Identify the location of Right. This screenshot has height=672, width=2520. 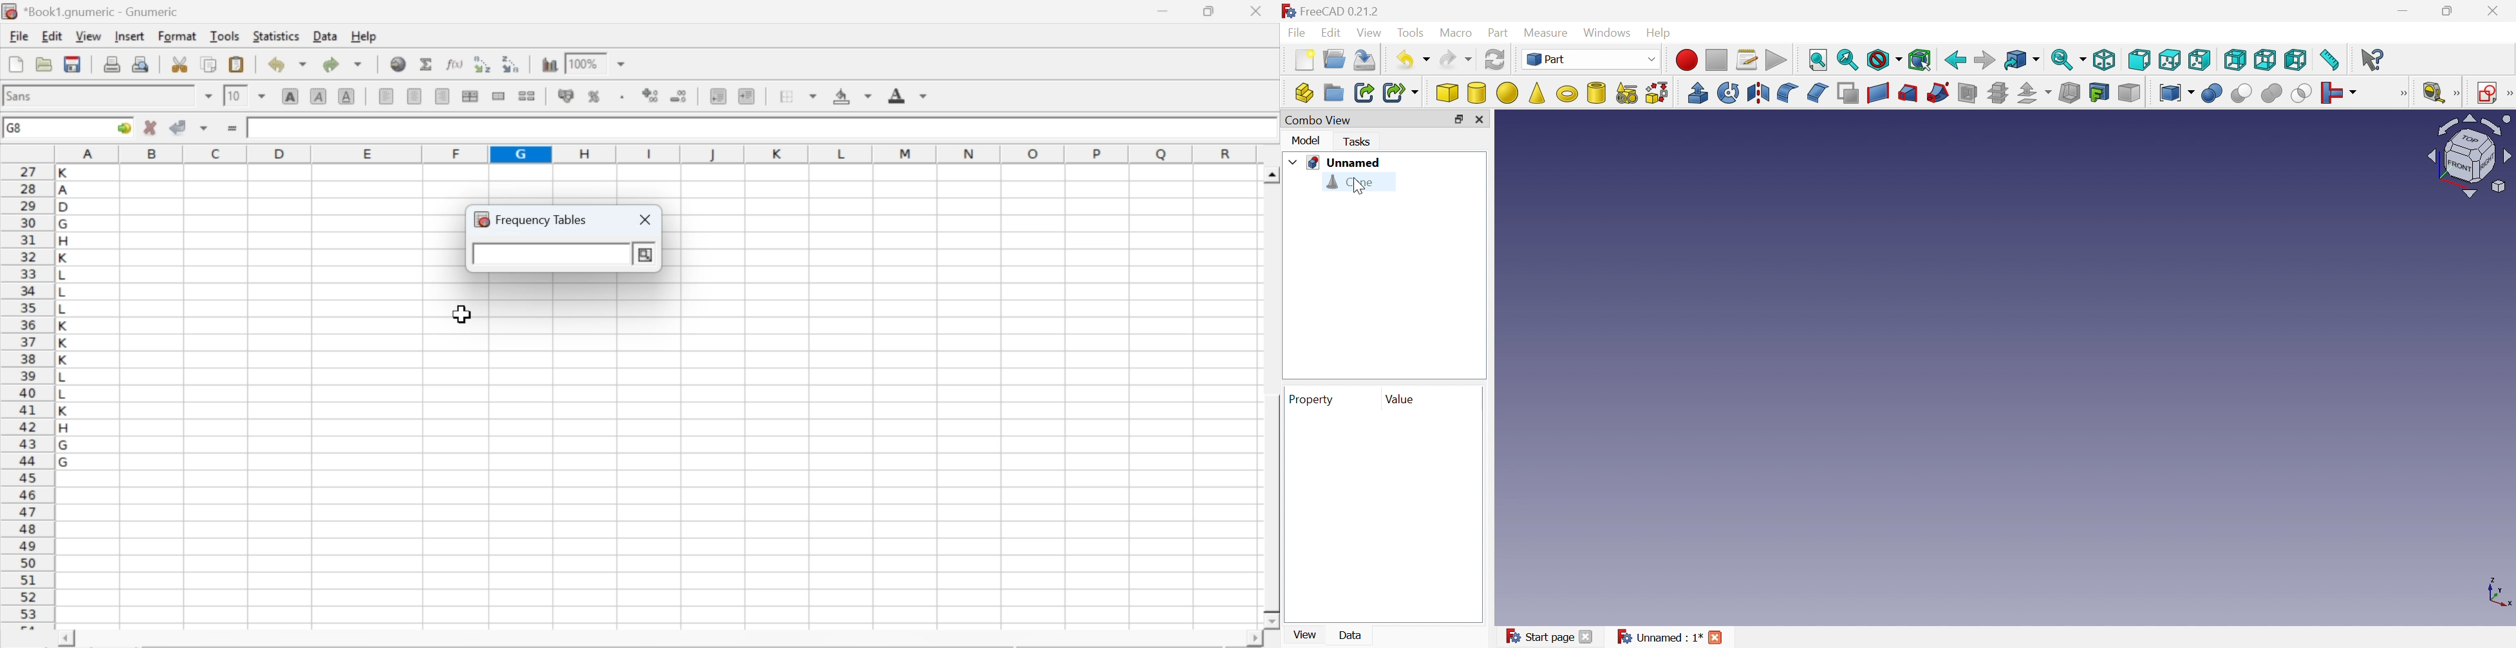
(2200, 60).